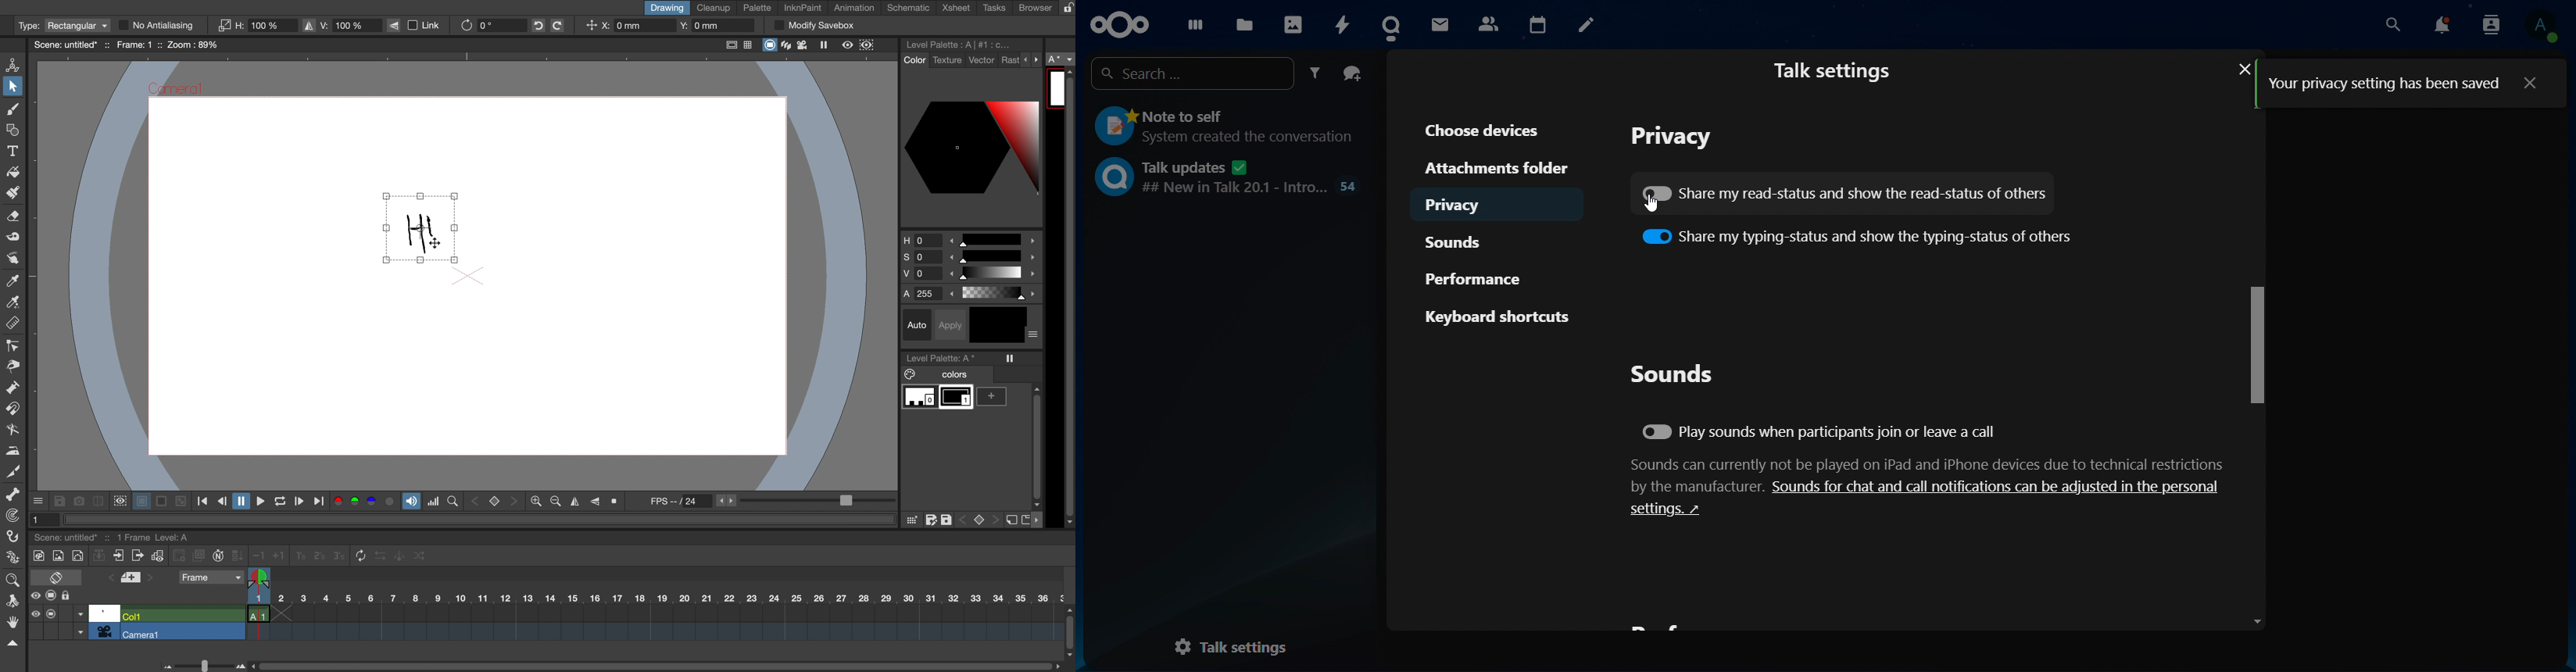  I want to click on share my read-status and show the read-status of others, so click(1846, 191).